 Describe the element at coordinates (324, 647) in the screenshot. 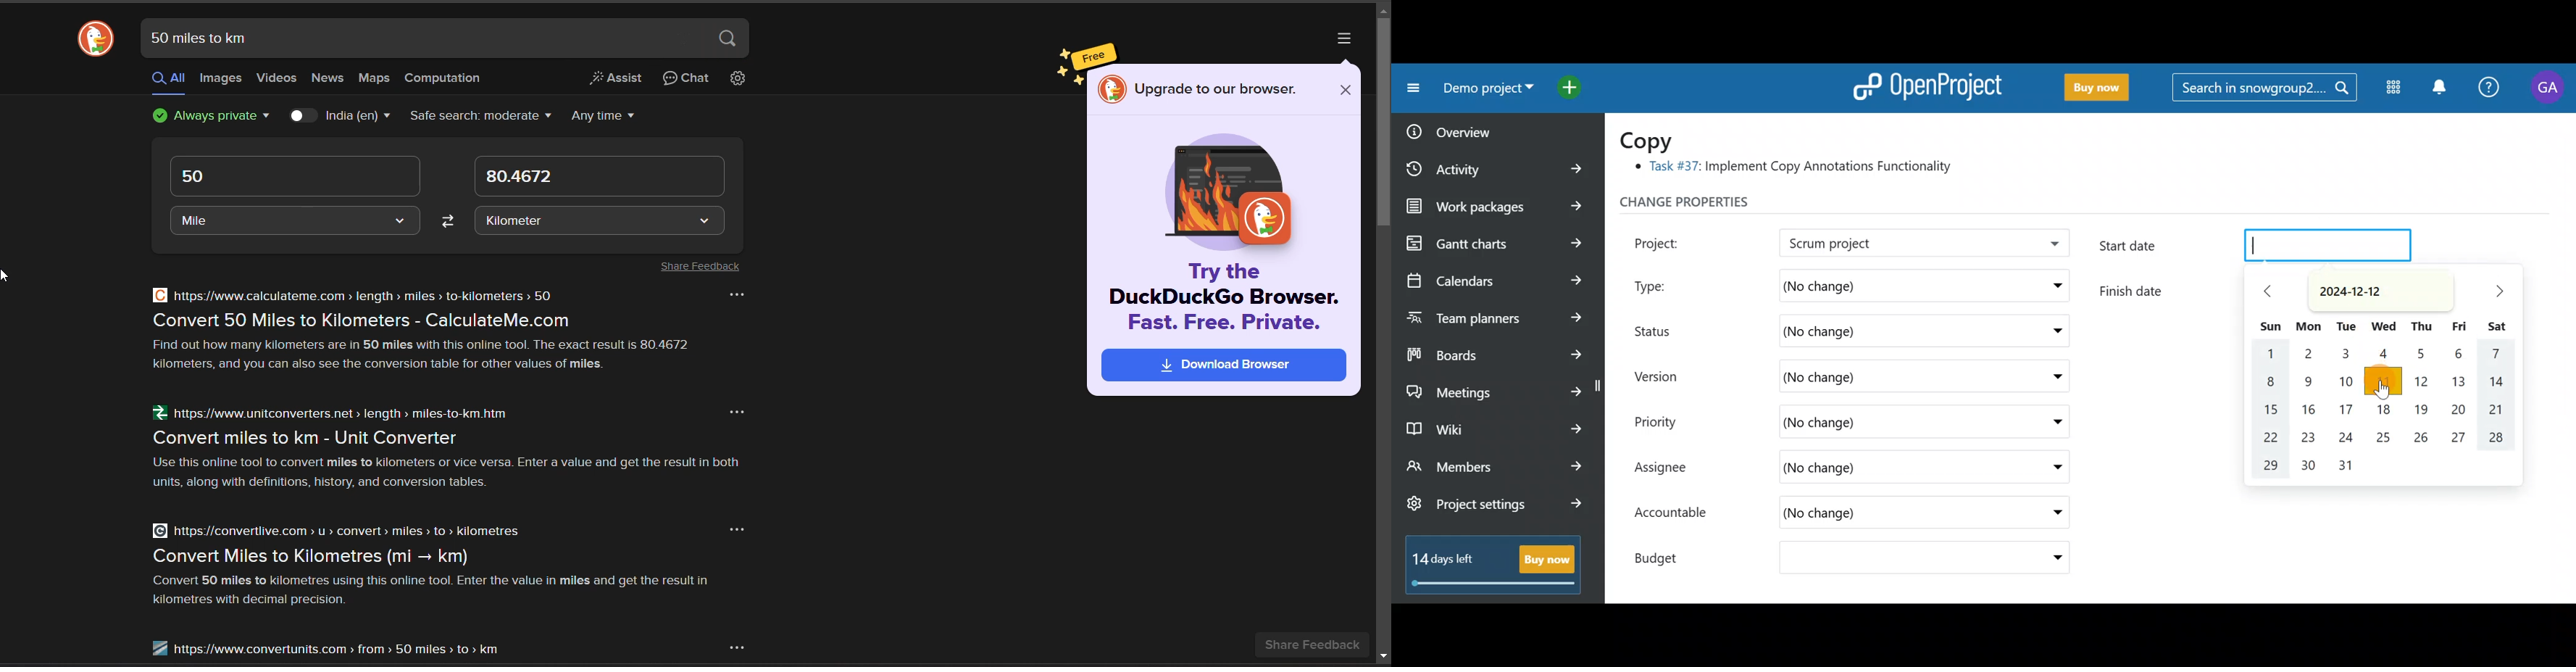

I see `ZZ https://www.convertunits.com > from > 50 miles > to > km` at that location.